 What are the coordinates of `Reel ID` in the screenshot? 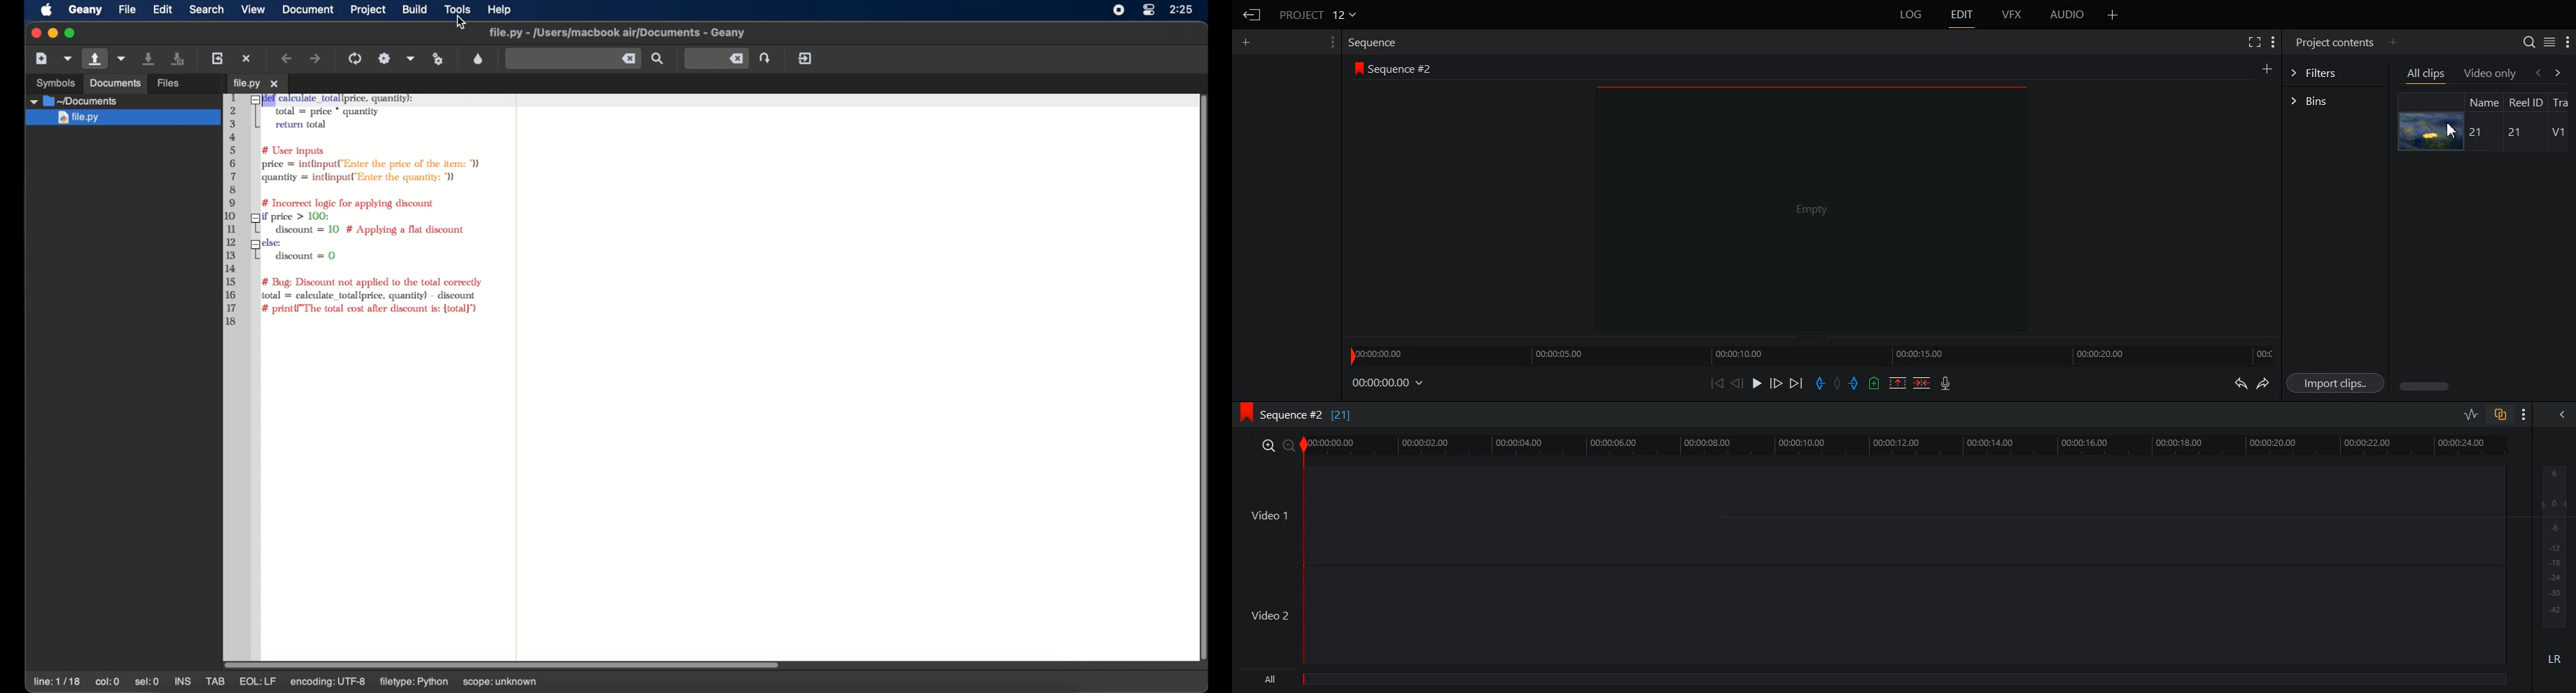 It's located at (2526, 102).